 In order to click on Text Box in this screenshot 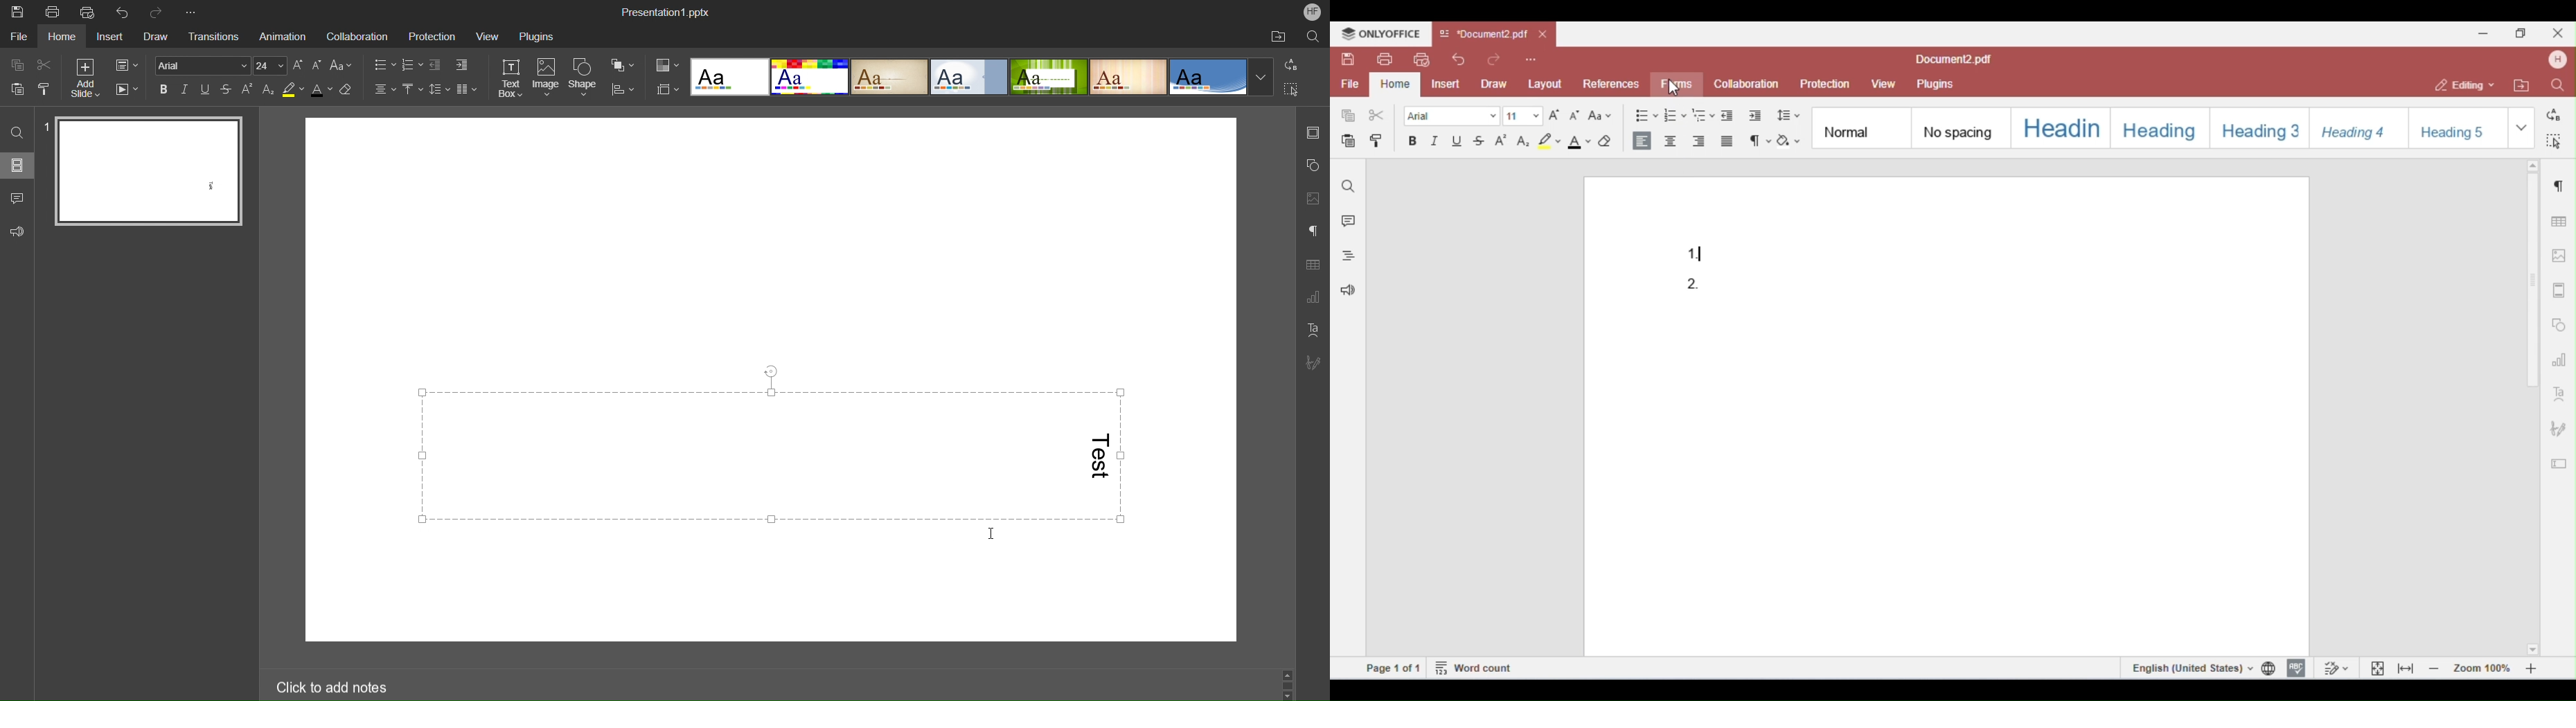, I will do `click(510, 78)`.